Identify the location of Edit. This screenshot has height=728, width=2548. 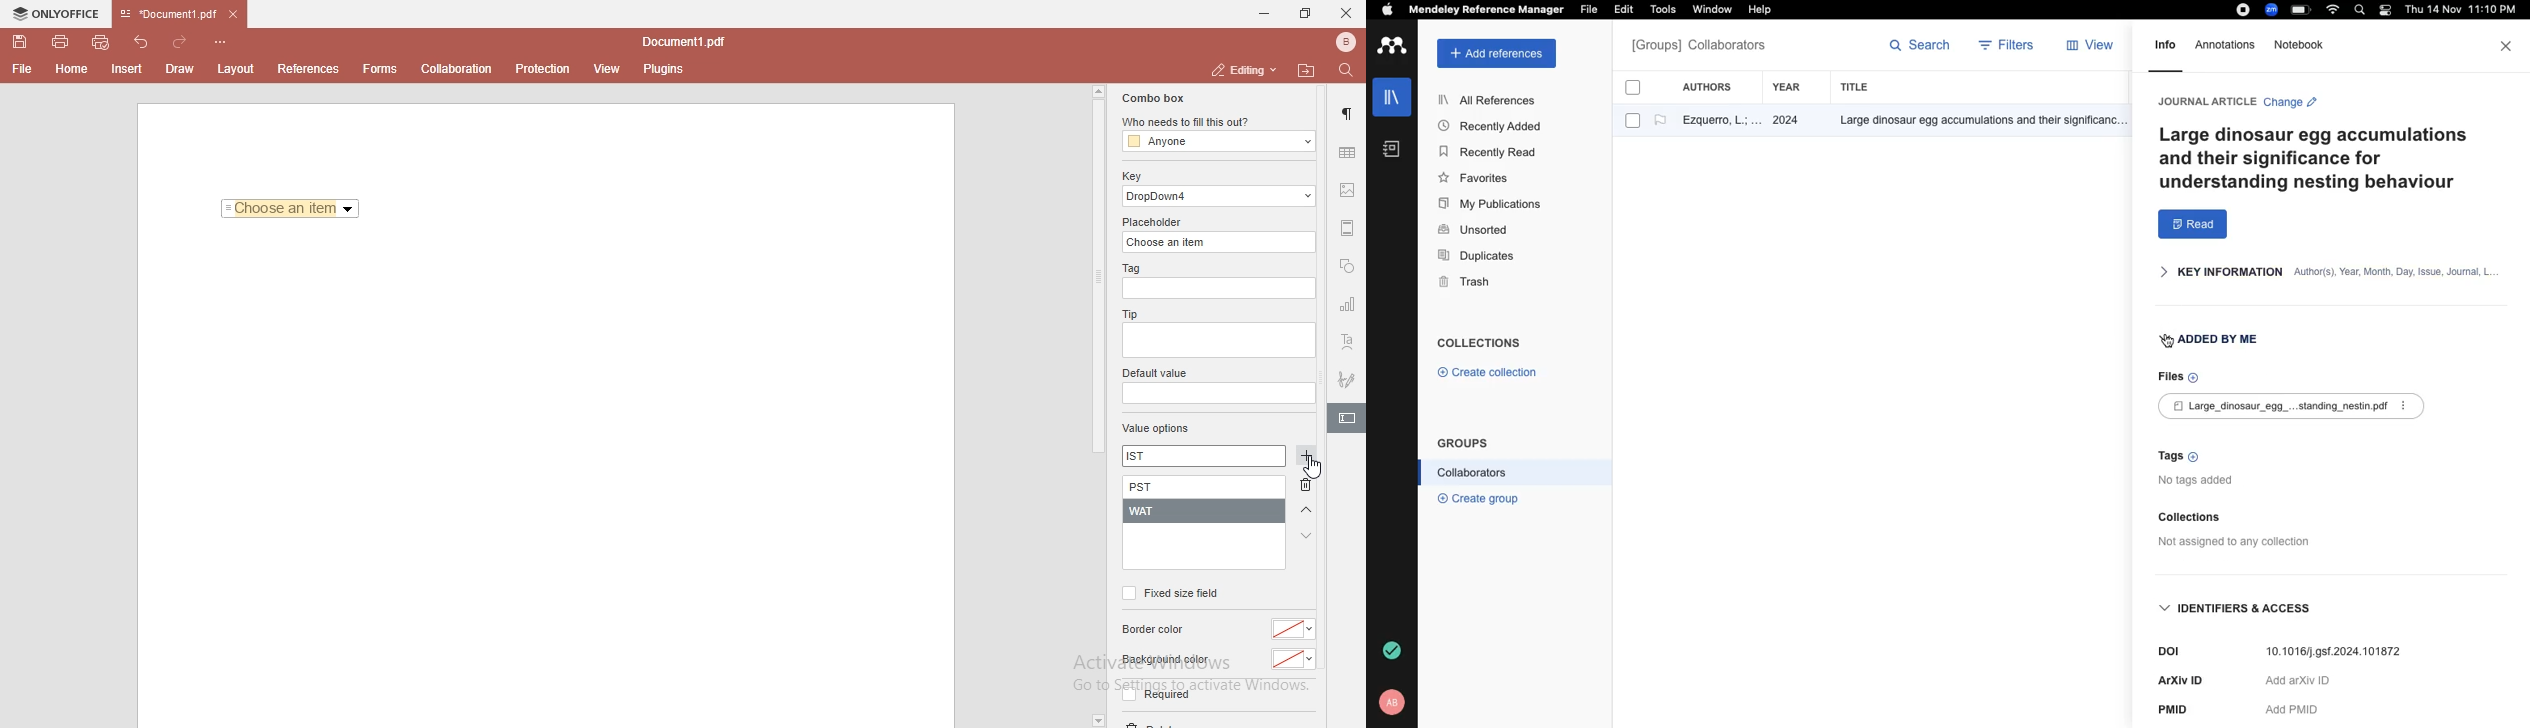
(1626, 11).